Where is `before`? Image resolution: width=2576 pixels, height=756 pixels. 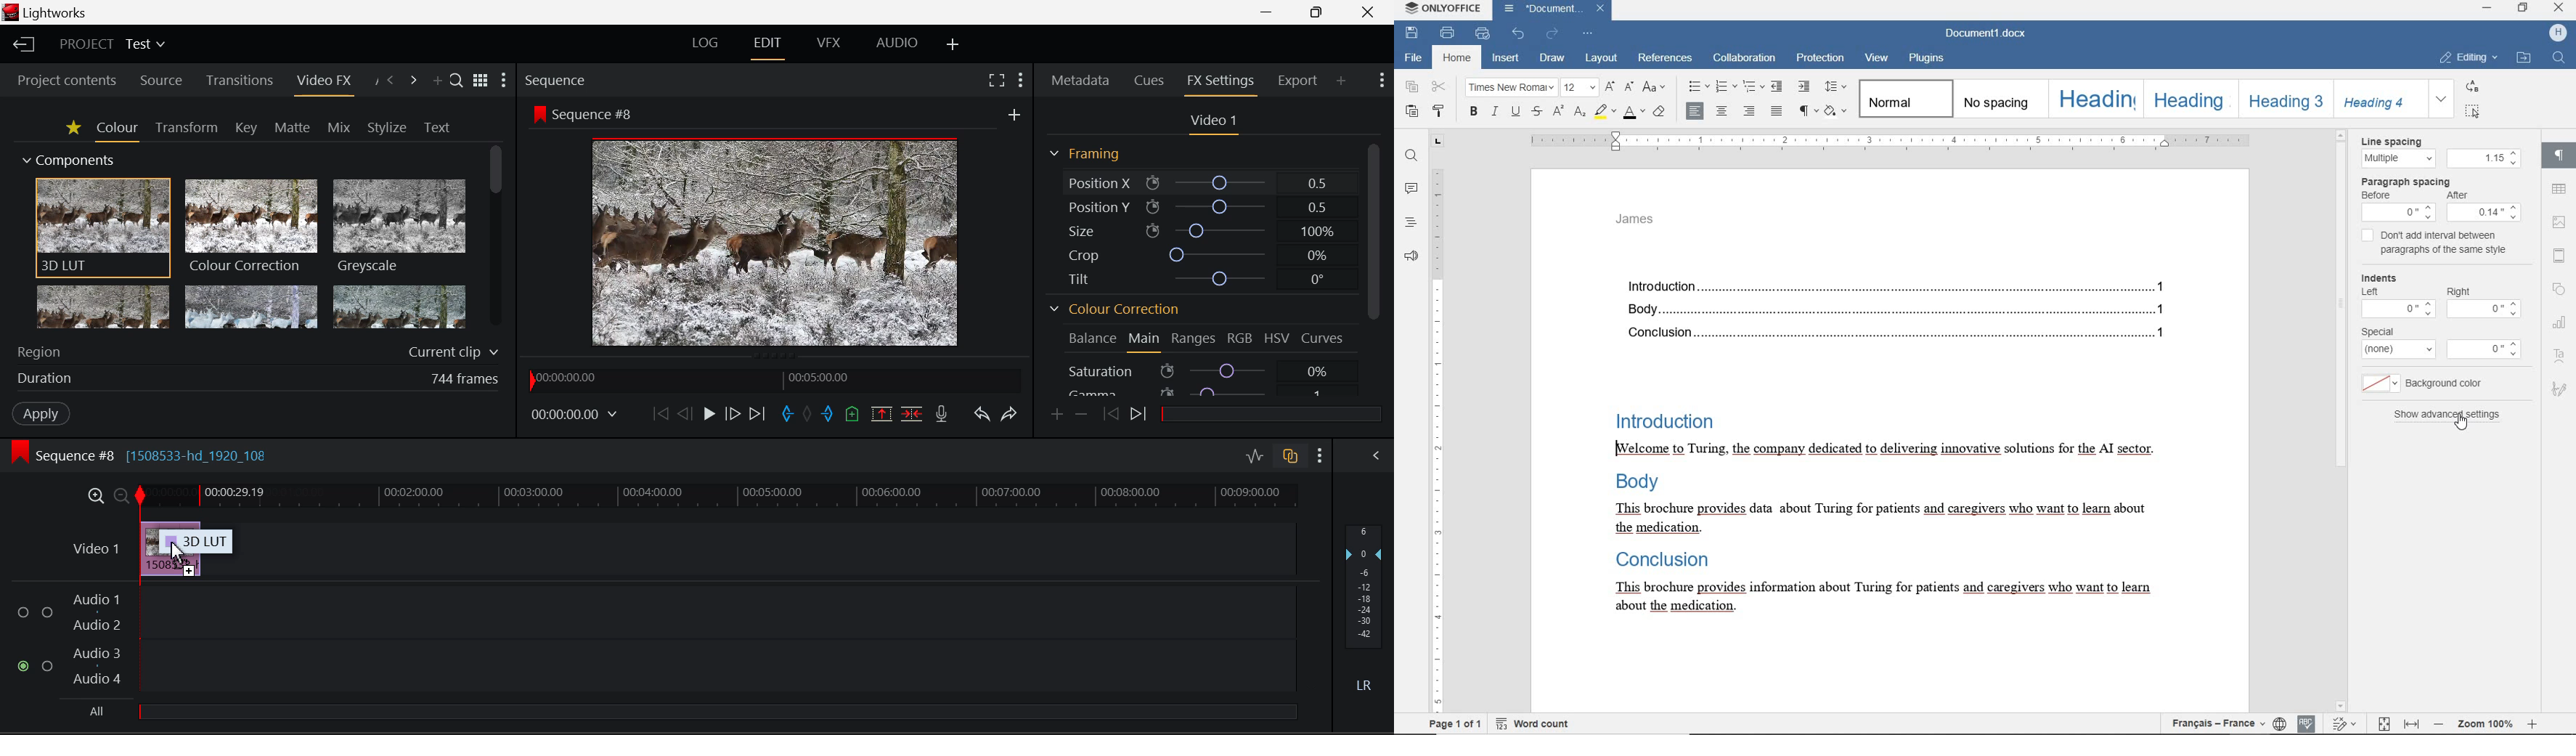 before is located at coordinates (2378, 196).